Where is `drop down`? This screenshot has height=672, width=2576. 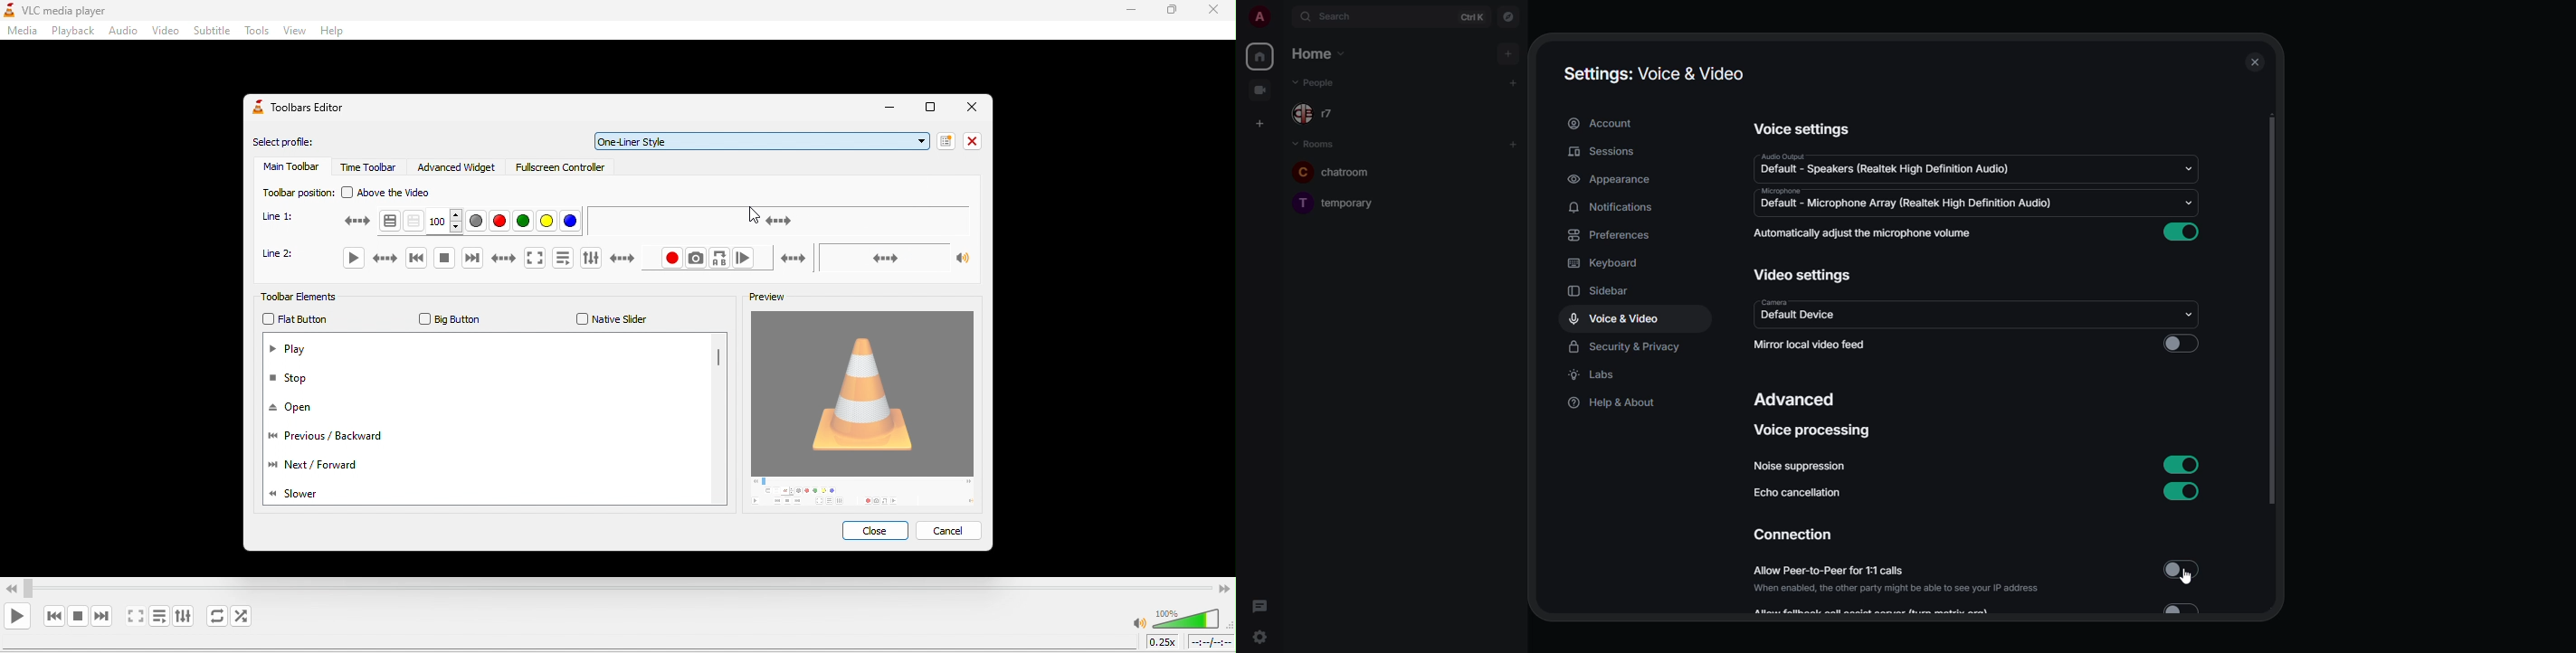 drop down is located at coordinates (2185, 317).